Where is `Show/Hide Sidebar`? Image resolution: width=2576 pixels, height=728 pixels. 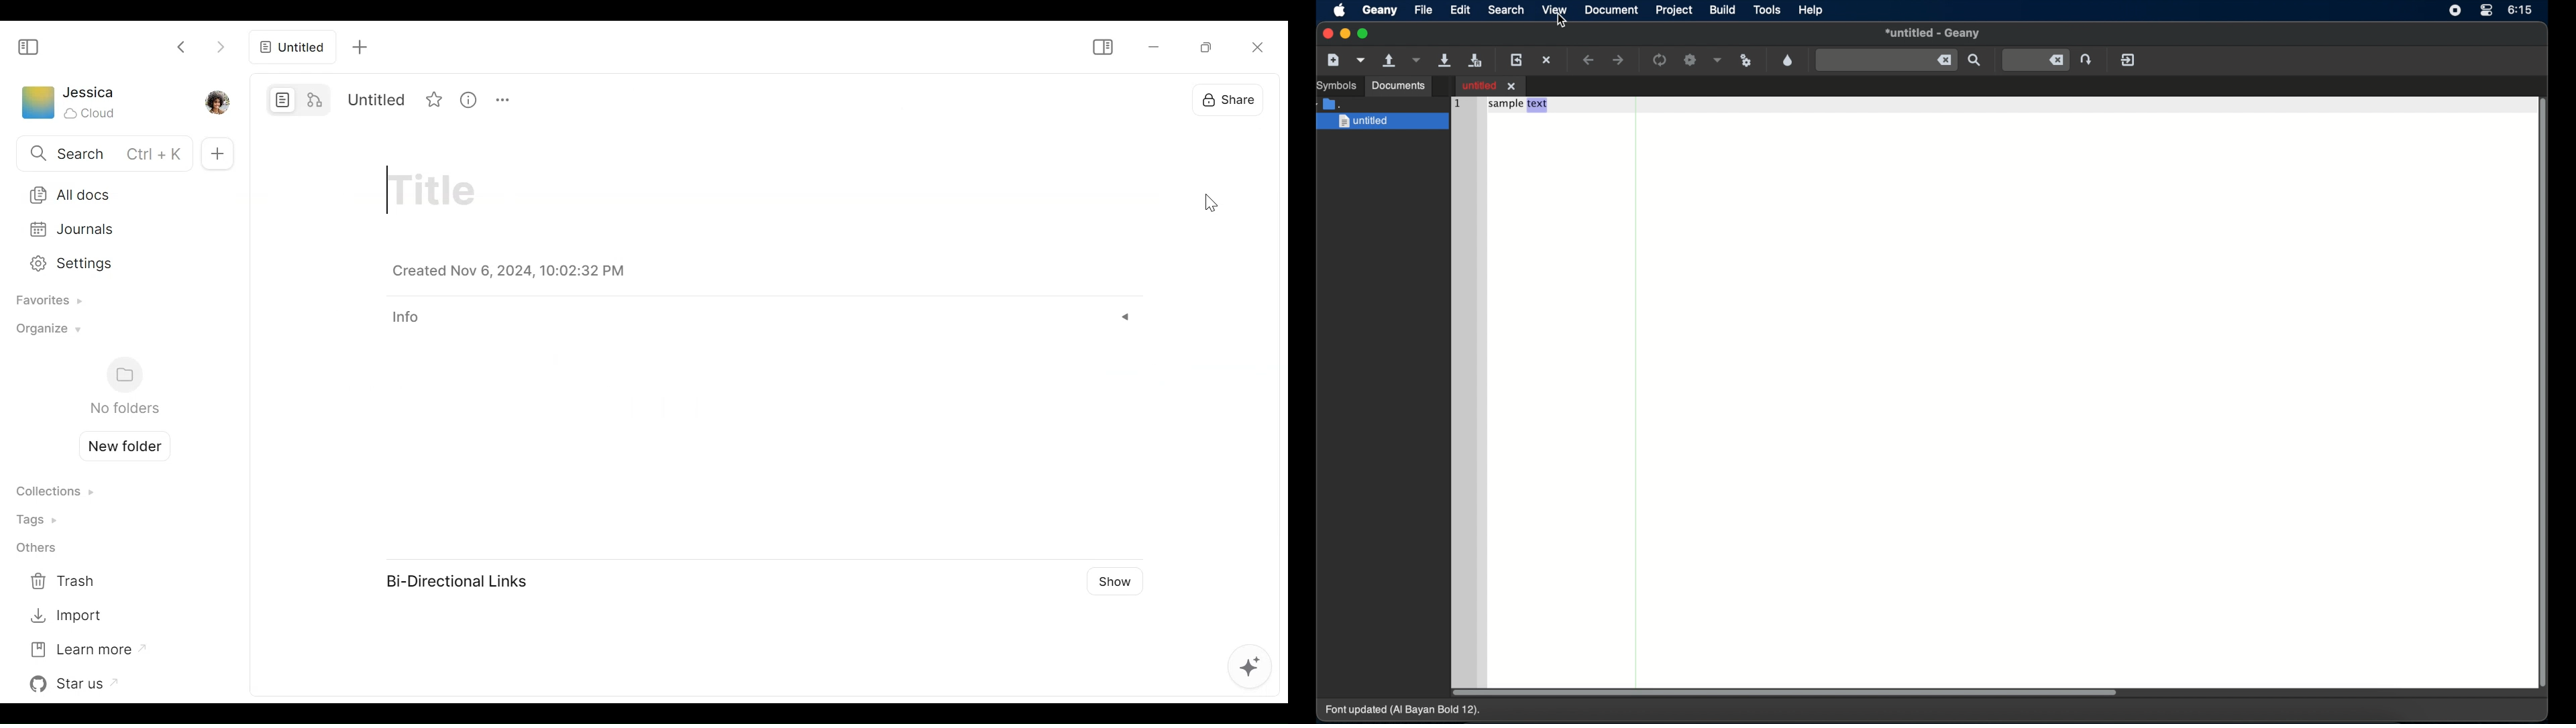
Show/Hide Sidebar is located at coordinates (1102, 47).